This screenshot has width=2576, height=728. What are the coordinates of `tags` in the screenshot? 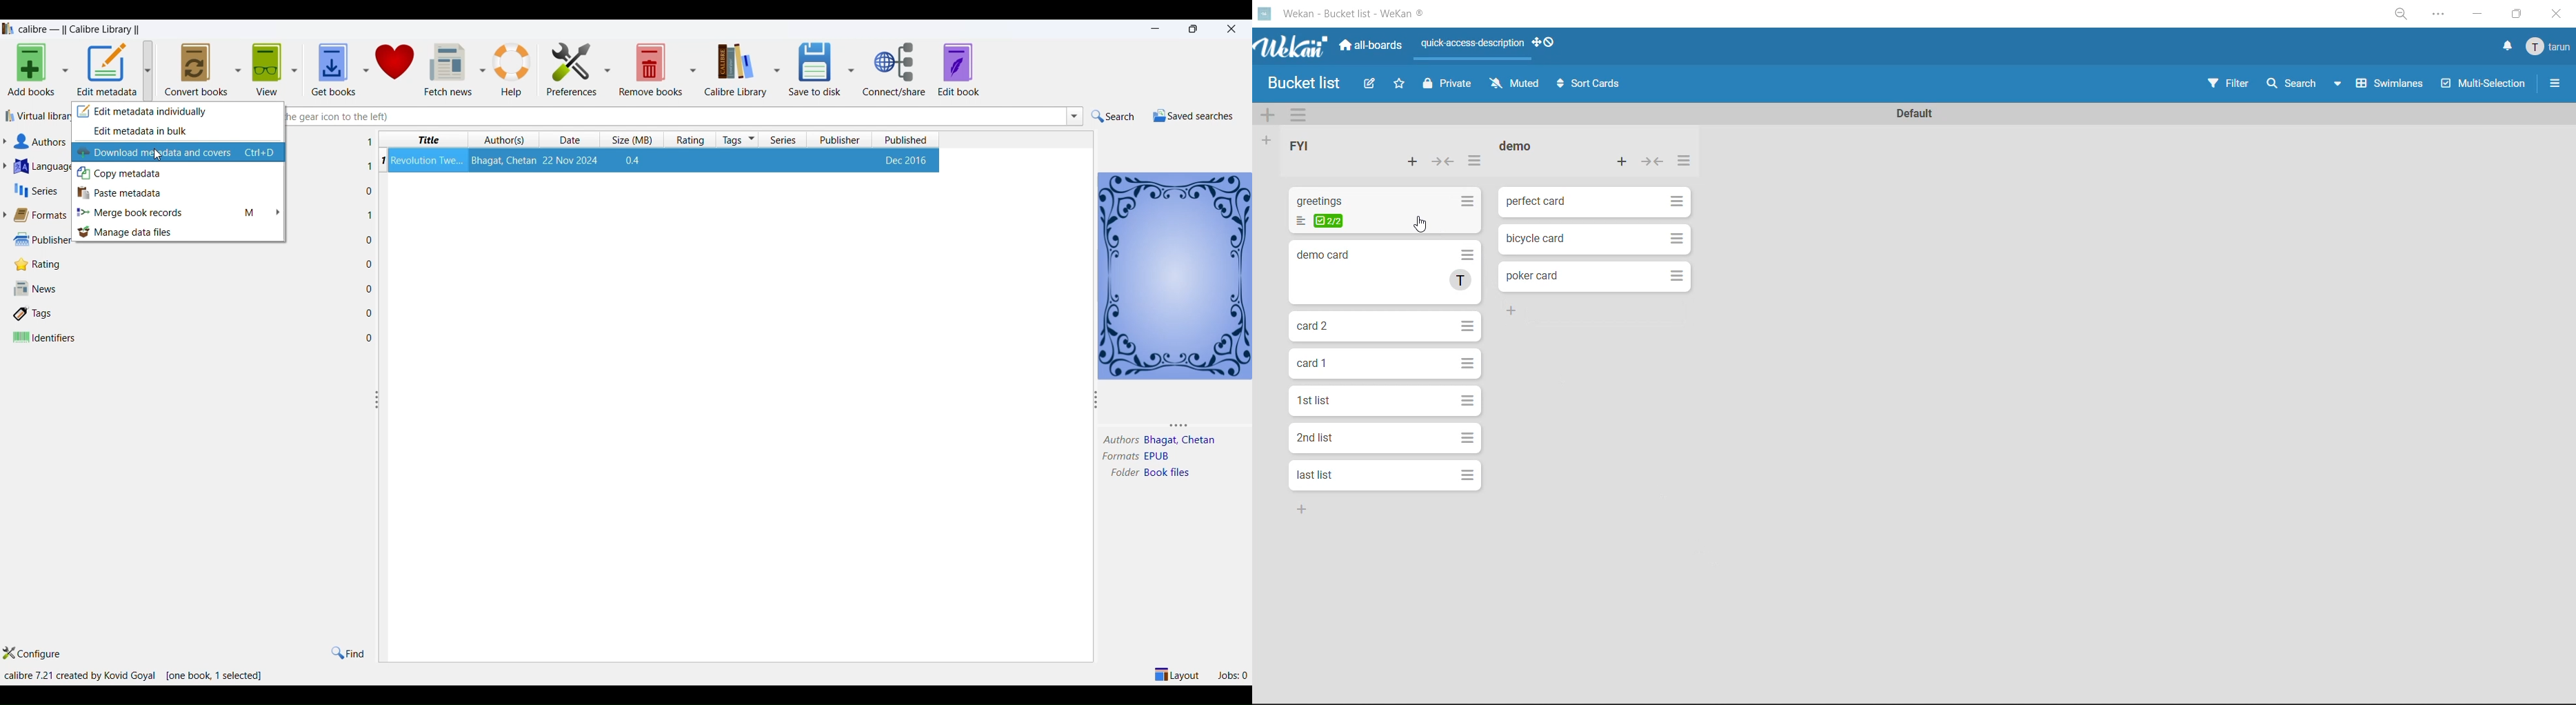 It's located at (739, 140).